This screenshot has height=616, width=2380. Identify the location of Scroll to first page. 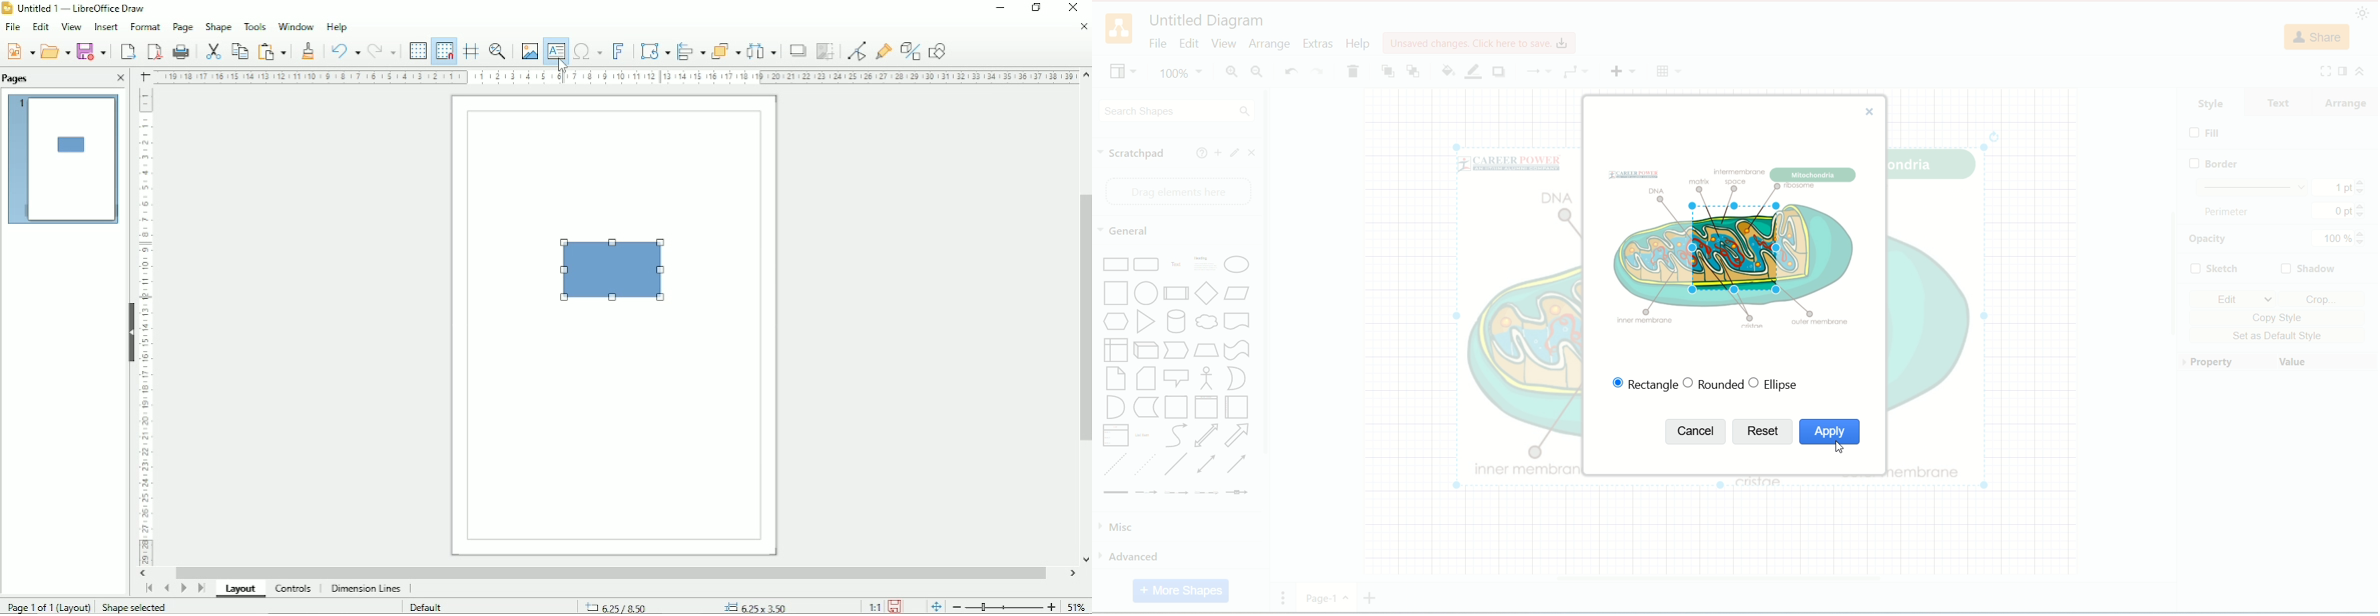
(149, 587).